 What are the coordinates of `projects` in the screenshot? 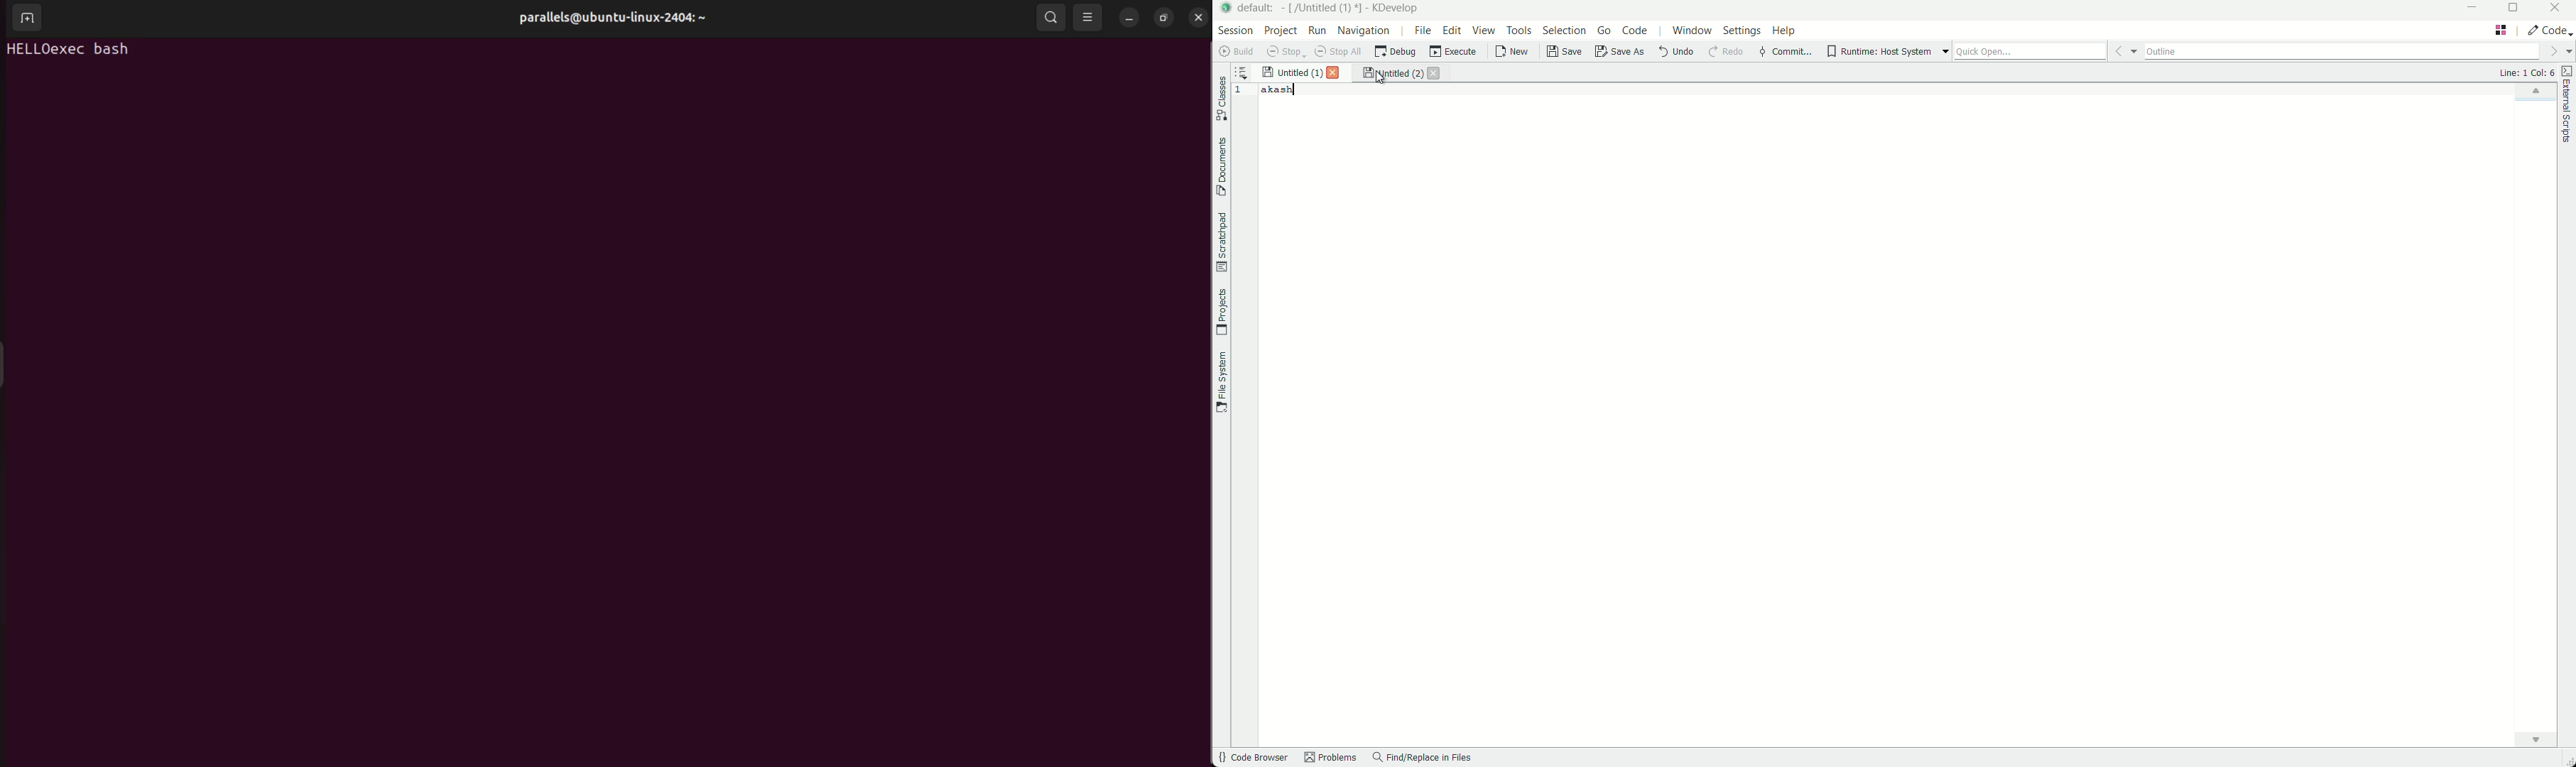 It's located at (1222, 312).